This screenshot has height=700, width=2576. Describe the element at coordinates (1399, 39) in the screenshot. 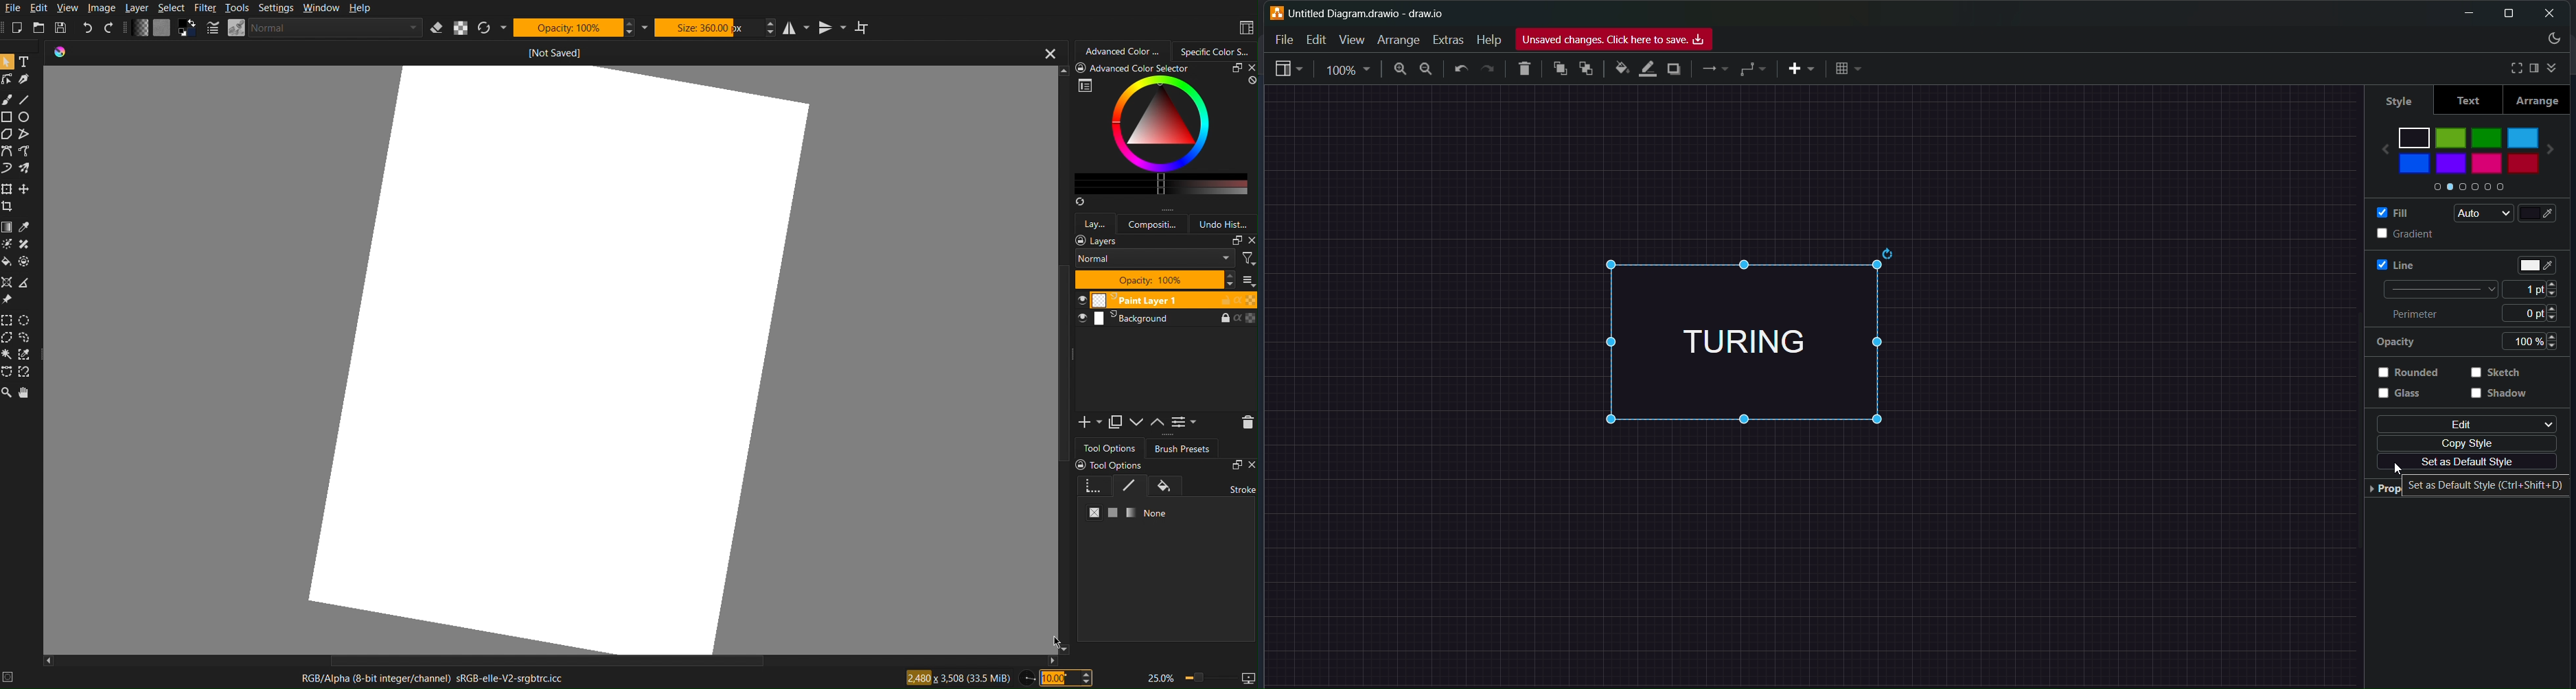

I see `Arrange` at that location.